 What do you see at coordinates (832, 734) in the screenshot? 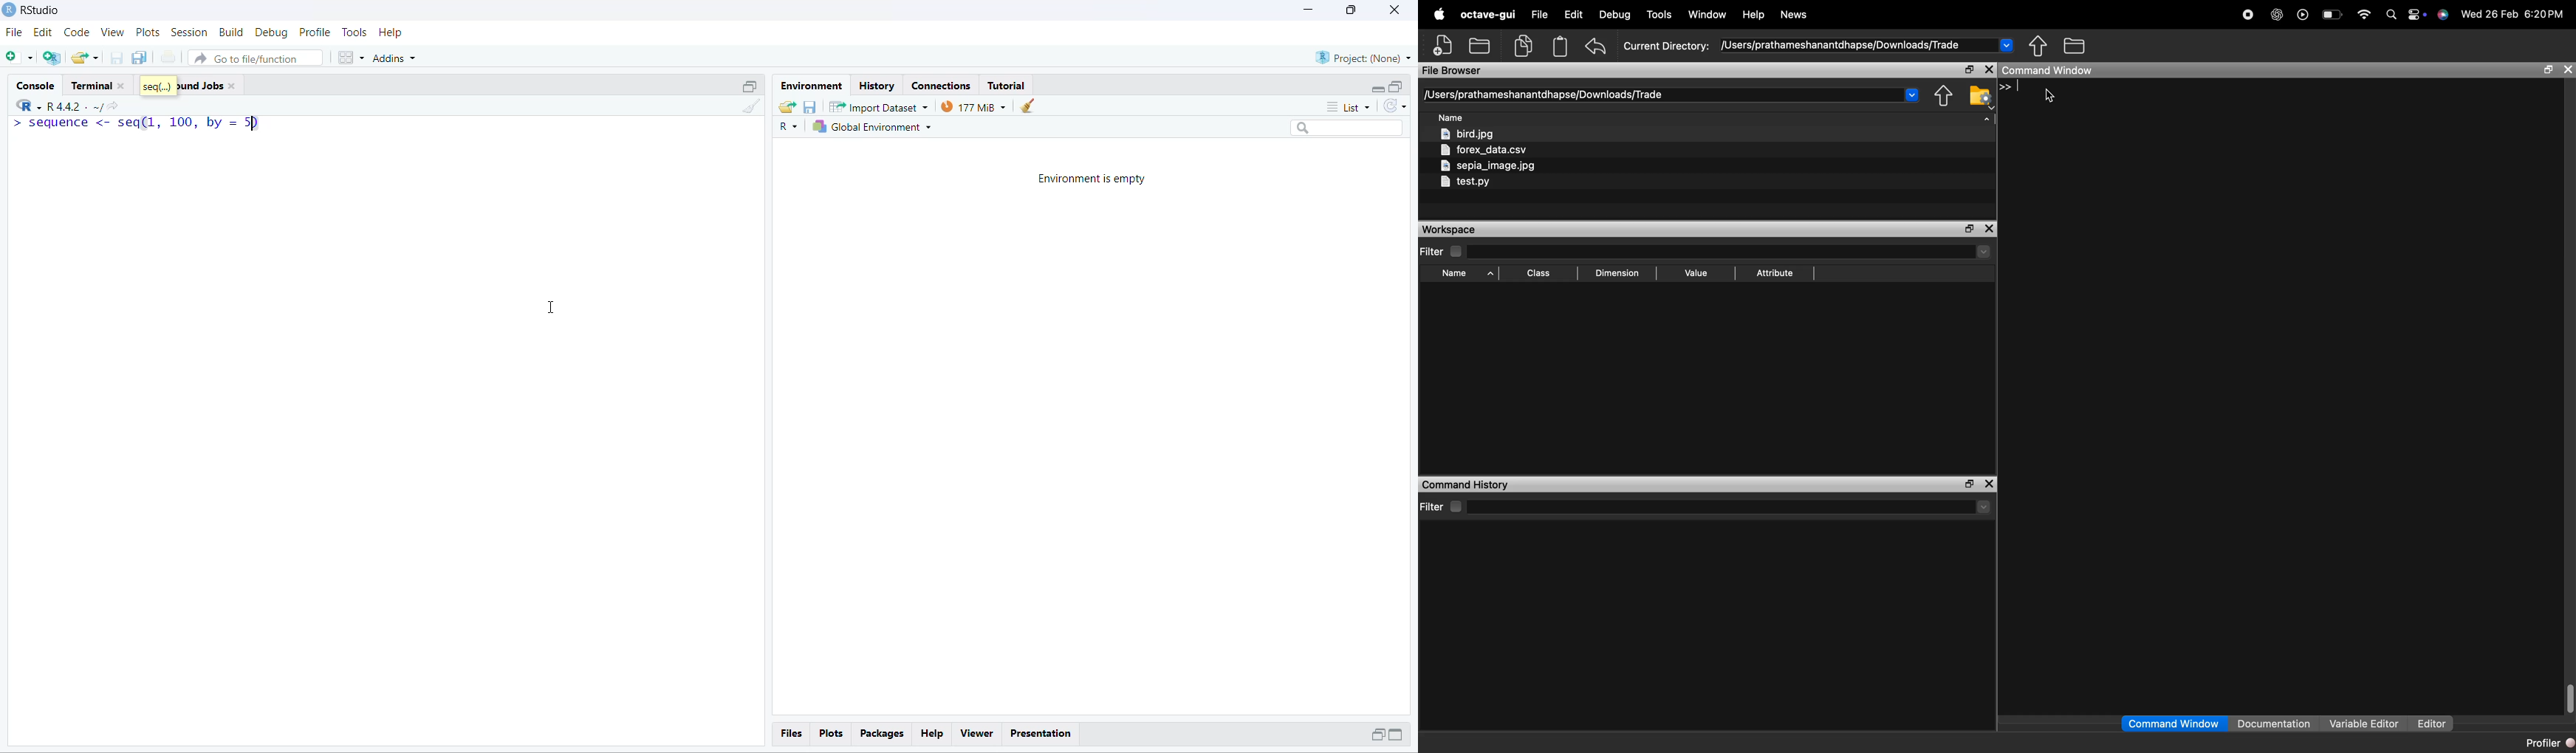
I see `plots` at bounding box center [832, 734].